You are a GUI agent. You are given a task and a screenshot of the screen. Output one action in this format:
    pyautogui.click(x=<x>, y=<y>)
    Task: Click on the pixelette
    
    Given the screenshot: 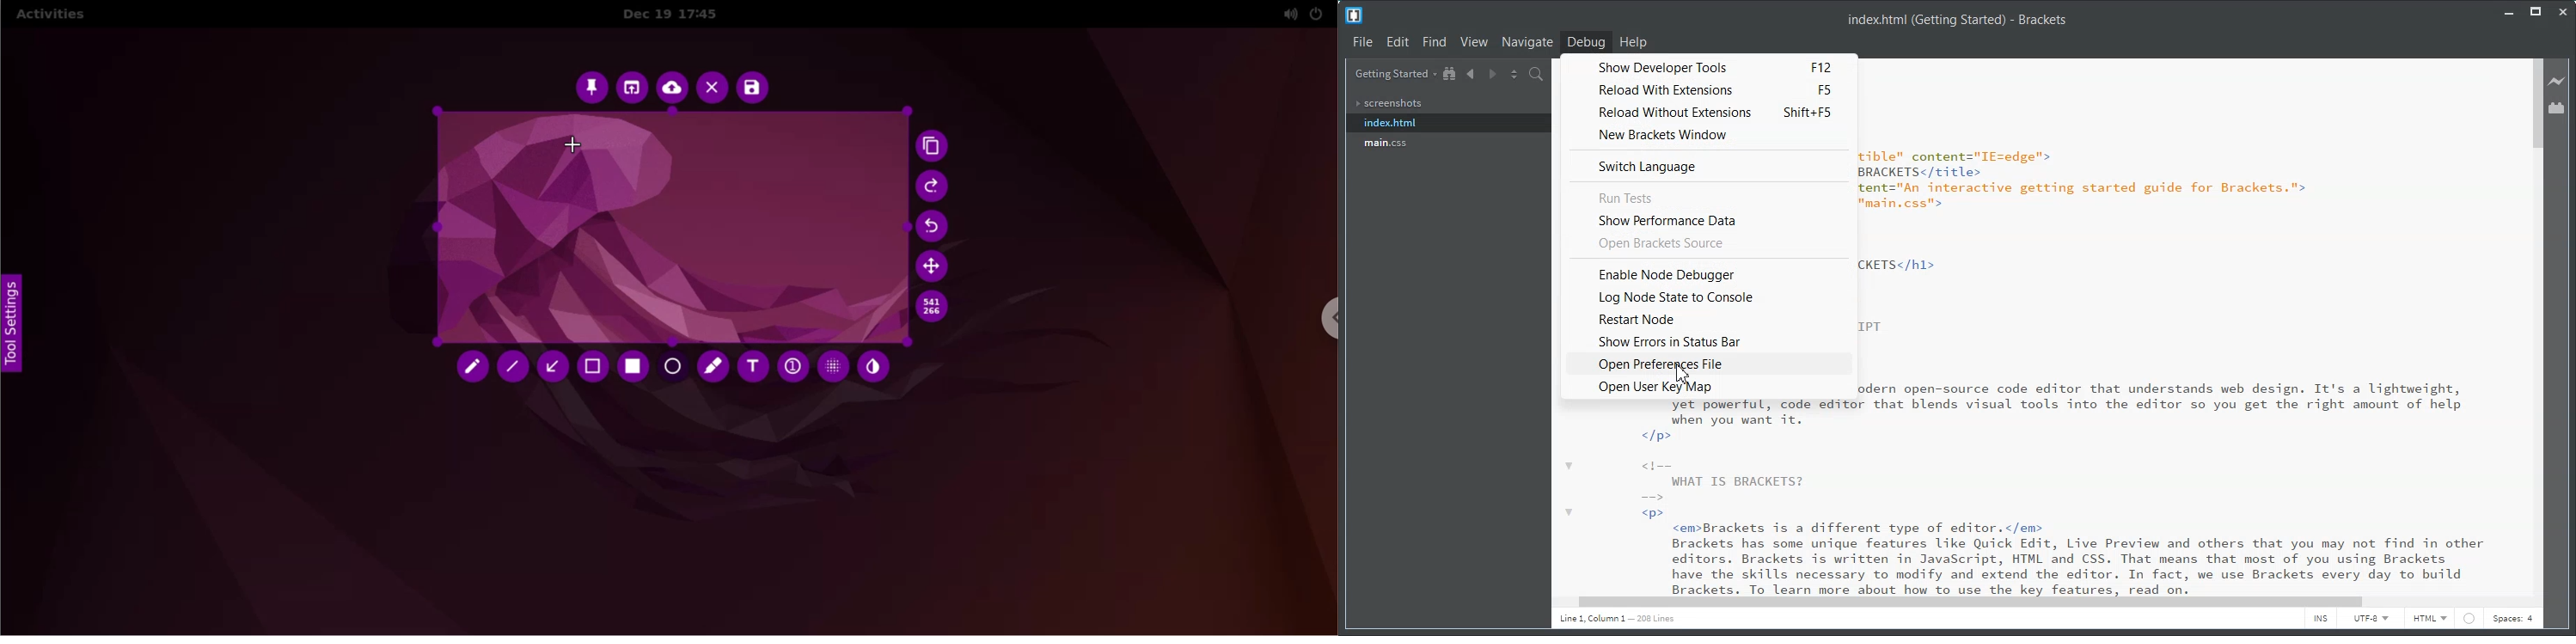 What is the action you would take?
    pyautogui.click(x=833, y=365)
    